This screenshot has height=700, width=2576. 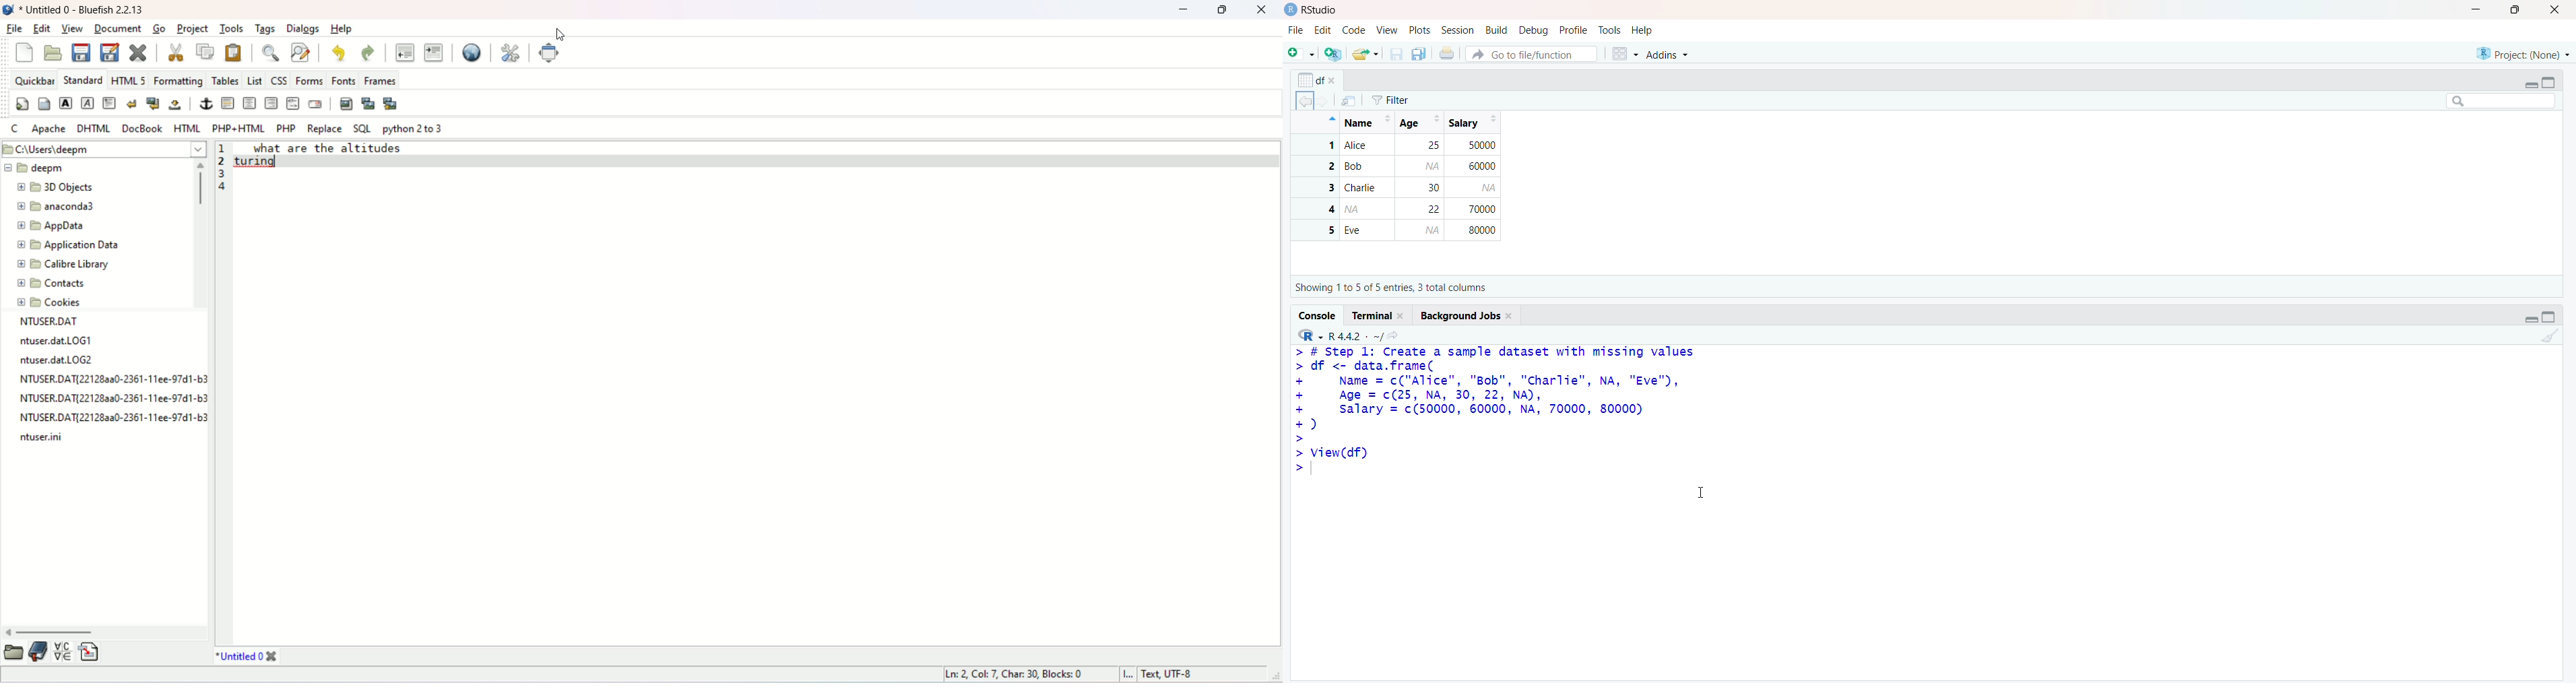 I want to click on horizontal rule, so click(x=227, y=104).